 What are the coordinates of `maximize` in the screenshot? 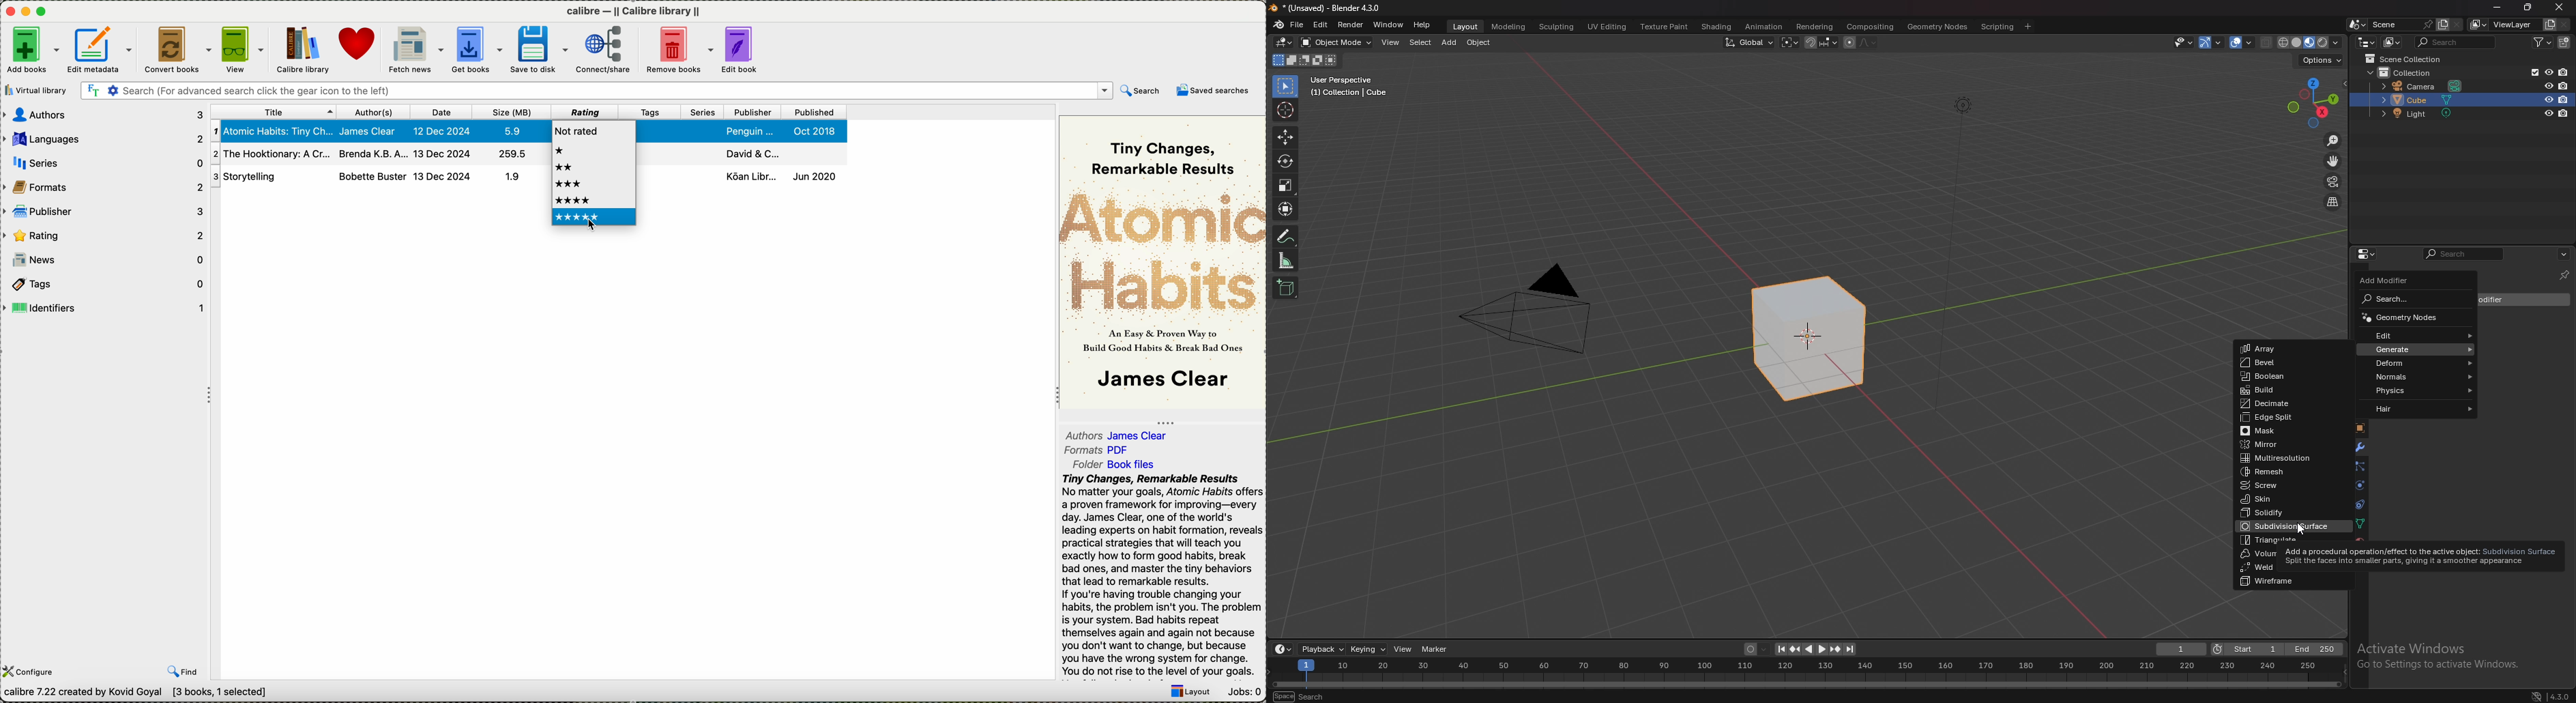 It's located at (43, 12).